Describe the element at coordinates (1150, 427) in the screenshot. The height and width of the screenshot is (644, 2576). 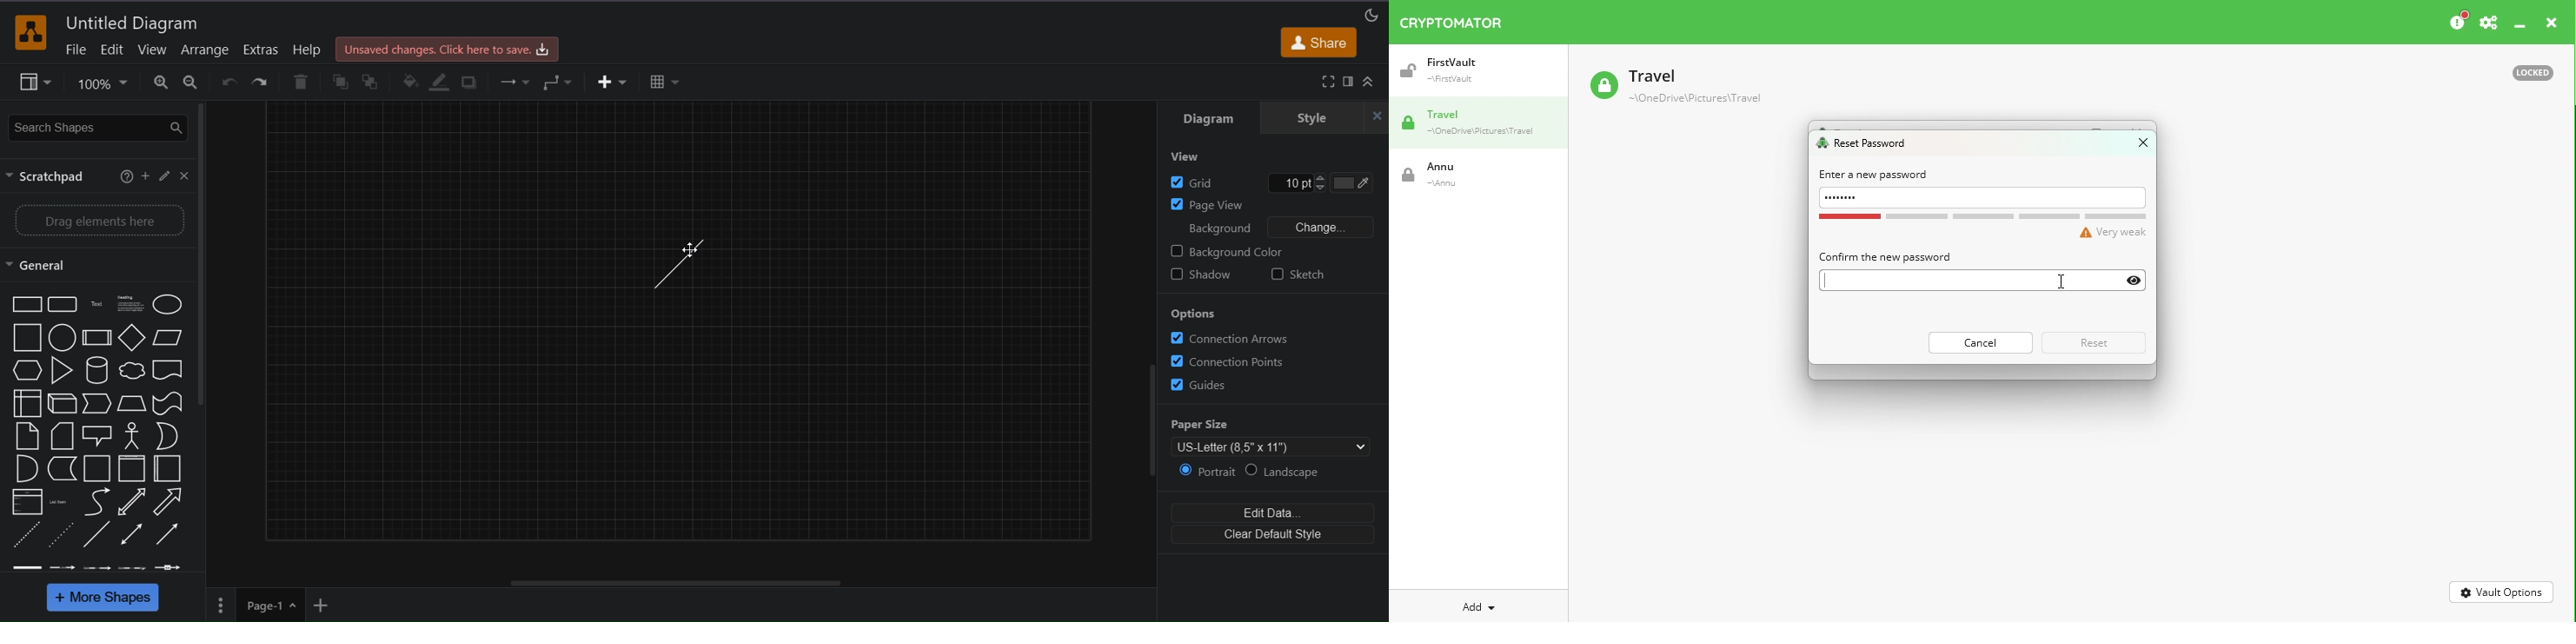
I see `vertical scrollbar` at that location.